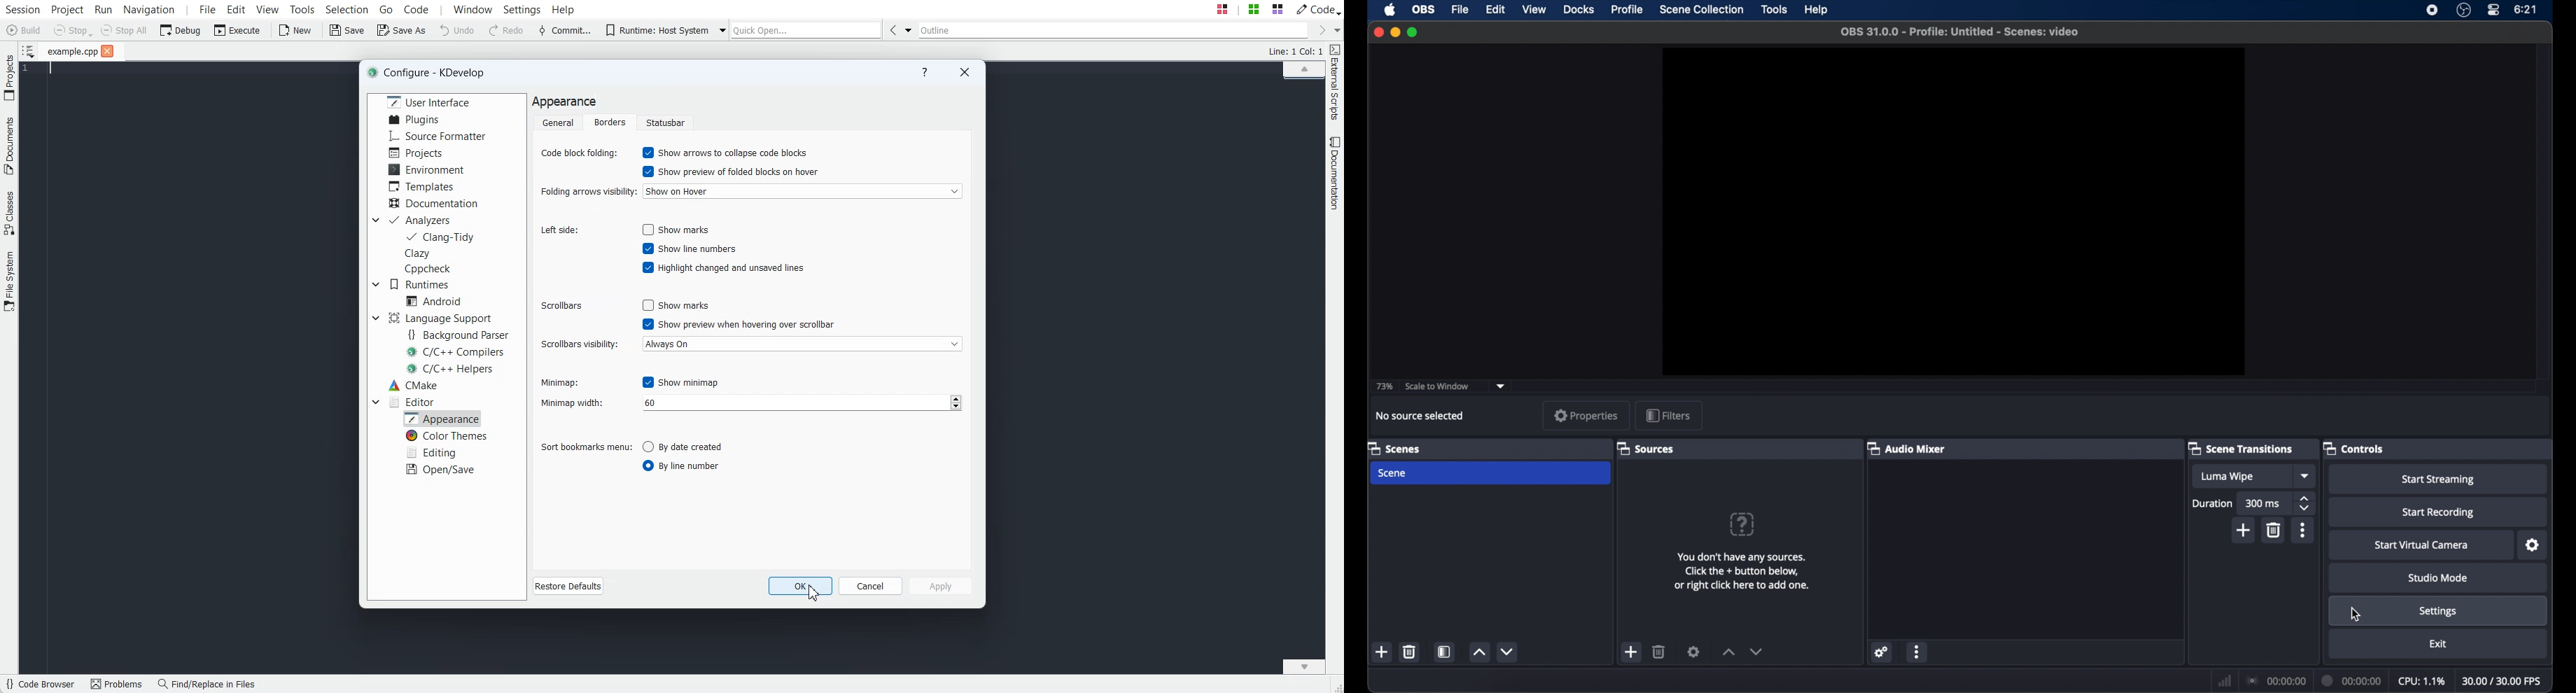 This screenshot has height=700, width=2576. Describe the element at coordinates (1757, 651) in the screenshot. I see `decrement` at that location.